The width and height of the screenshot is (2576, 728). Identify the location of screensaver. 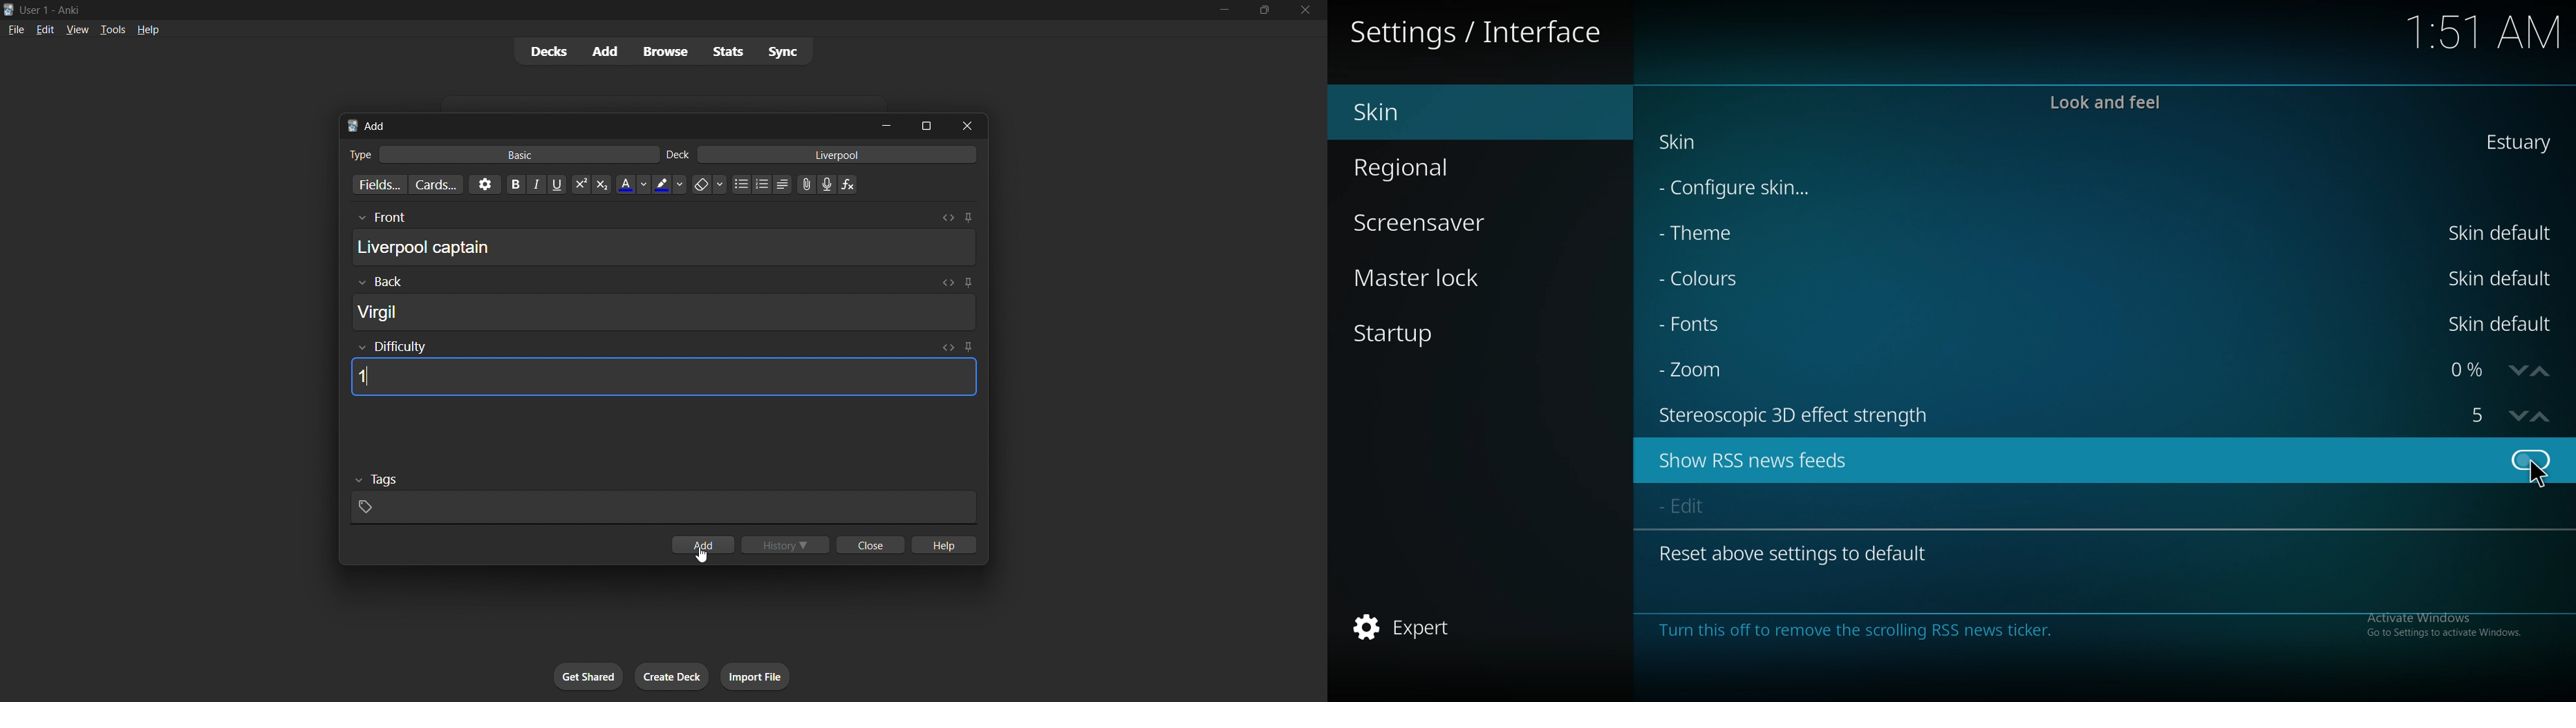
(1435, 221).